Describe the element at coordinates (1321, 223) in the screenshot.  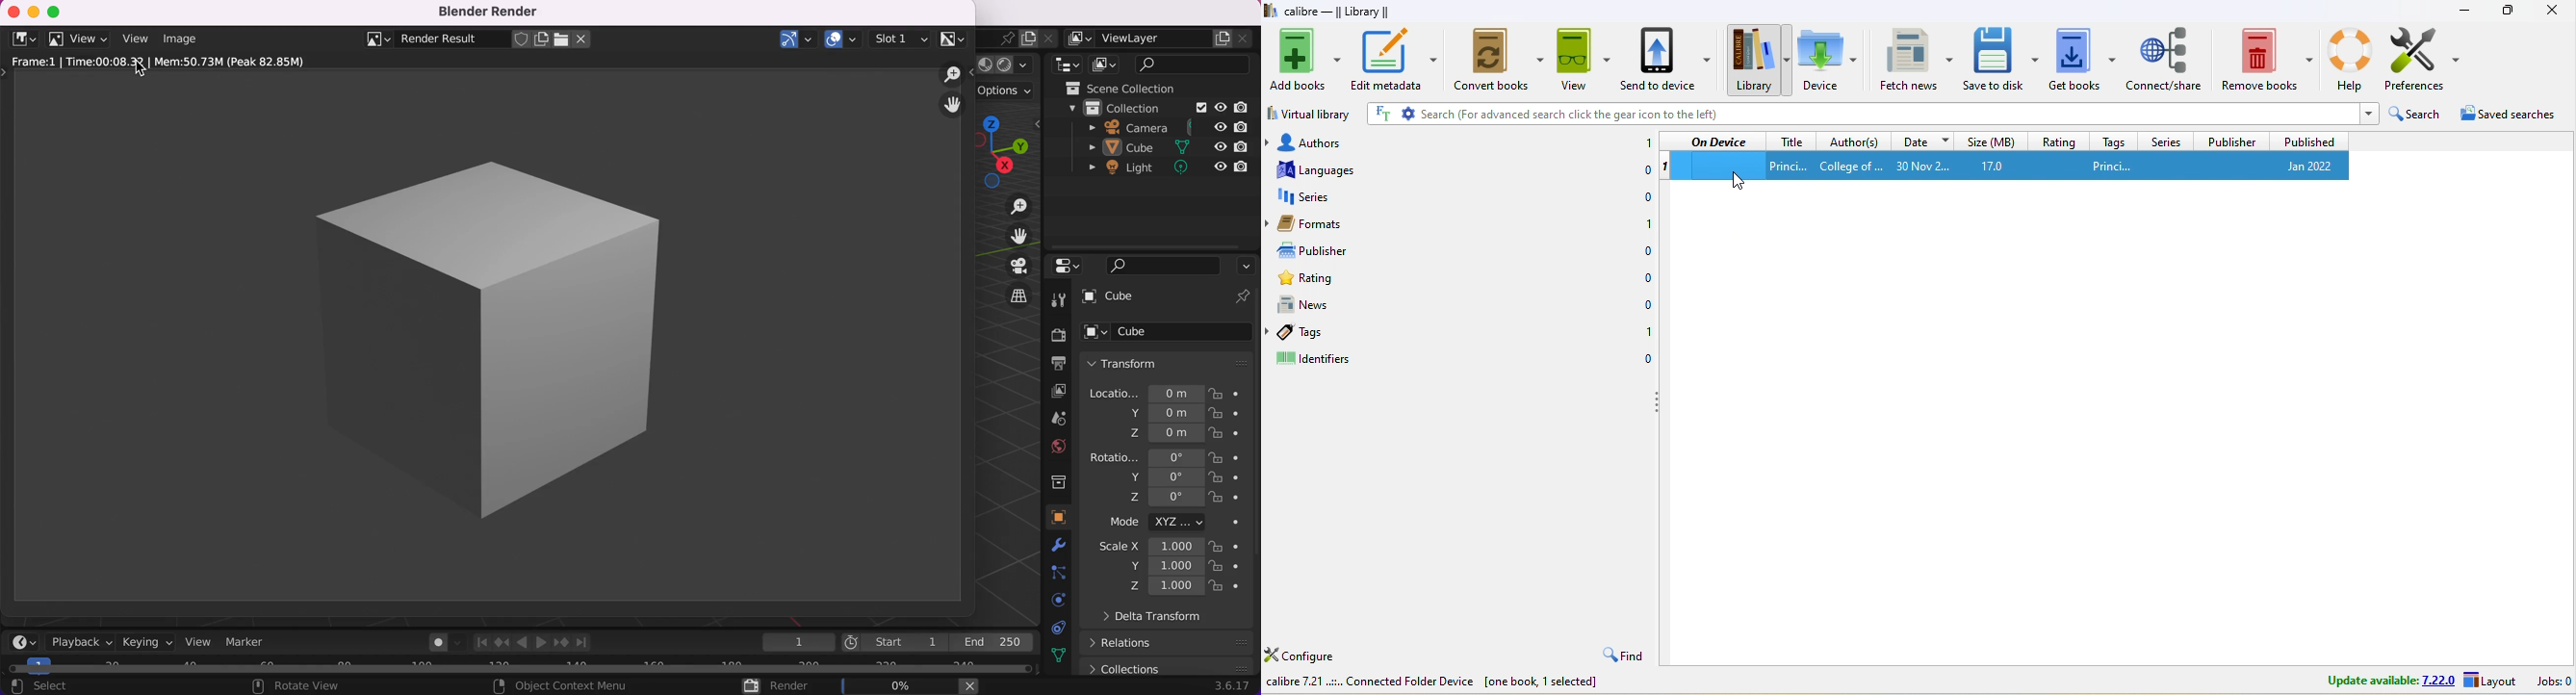
I see `formats` at that location.